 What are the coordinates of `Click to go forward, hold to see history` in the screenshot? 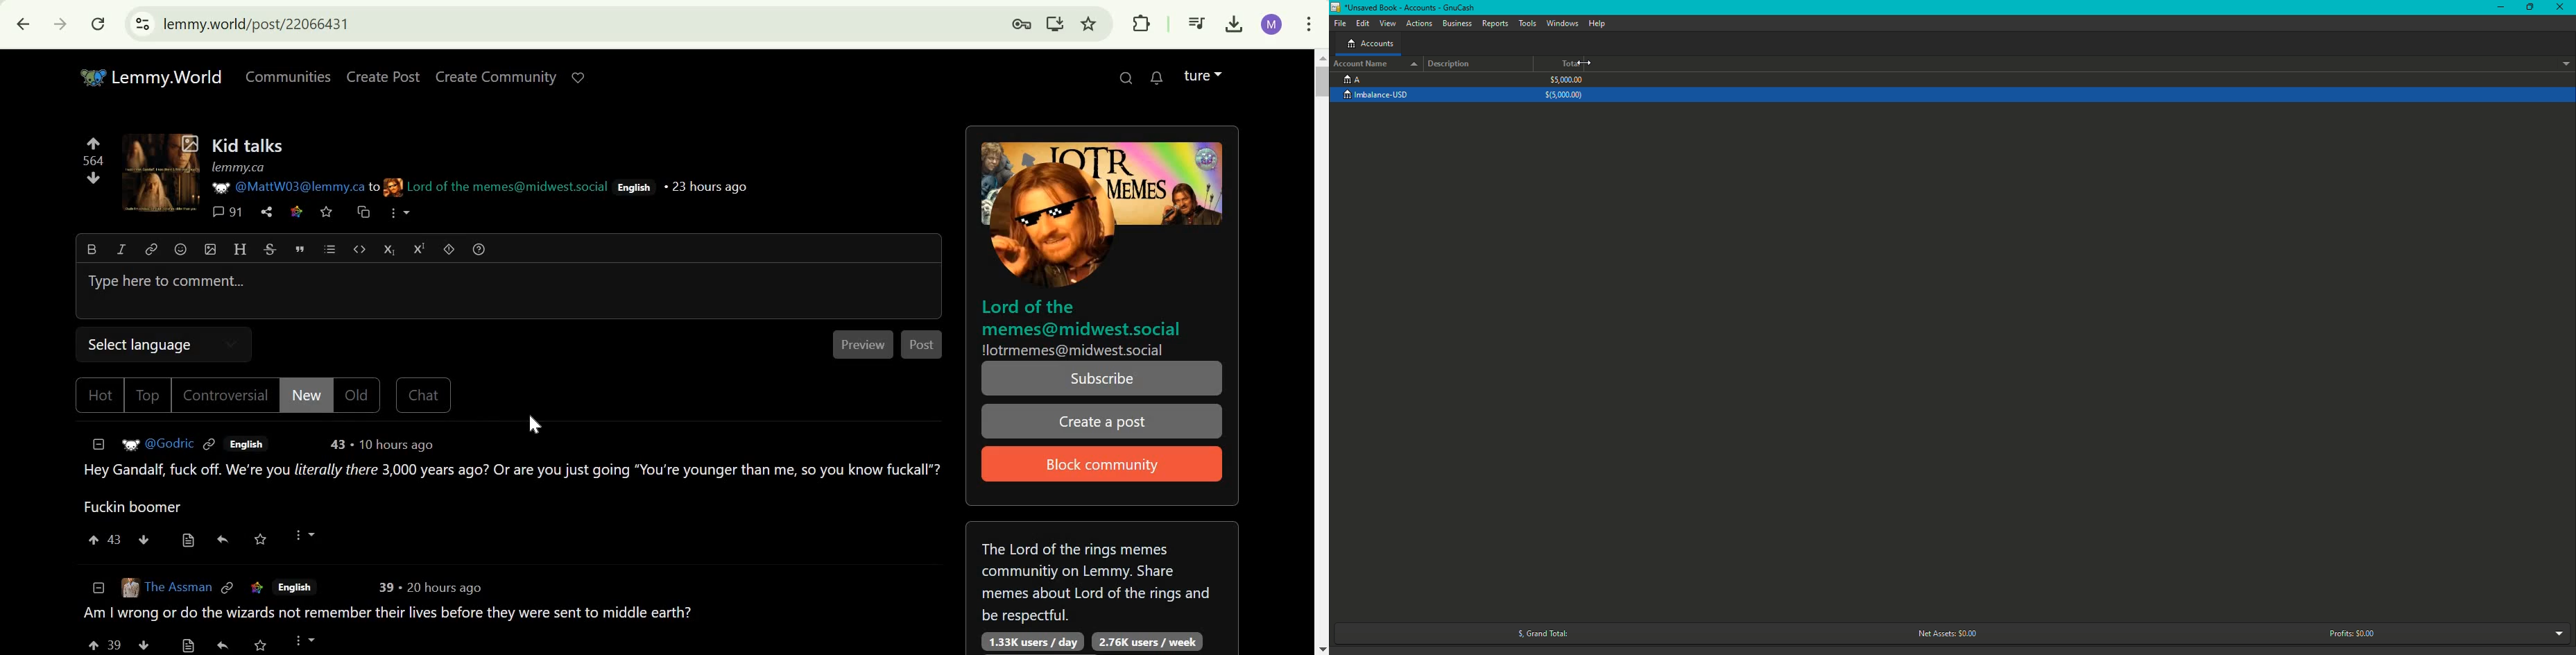 It's located at (59, 24).